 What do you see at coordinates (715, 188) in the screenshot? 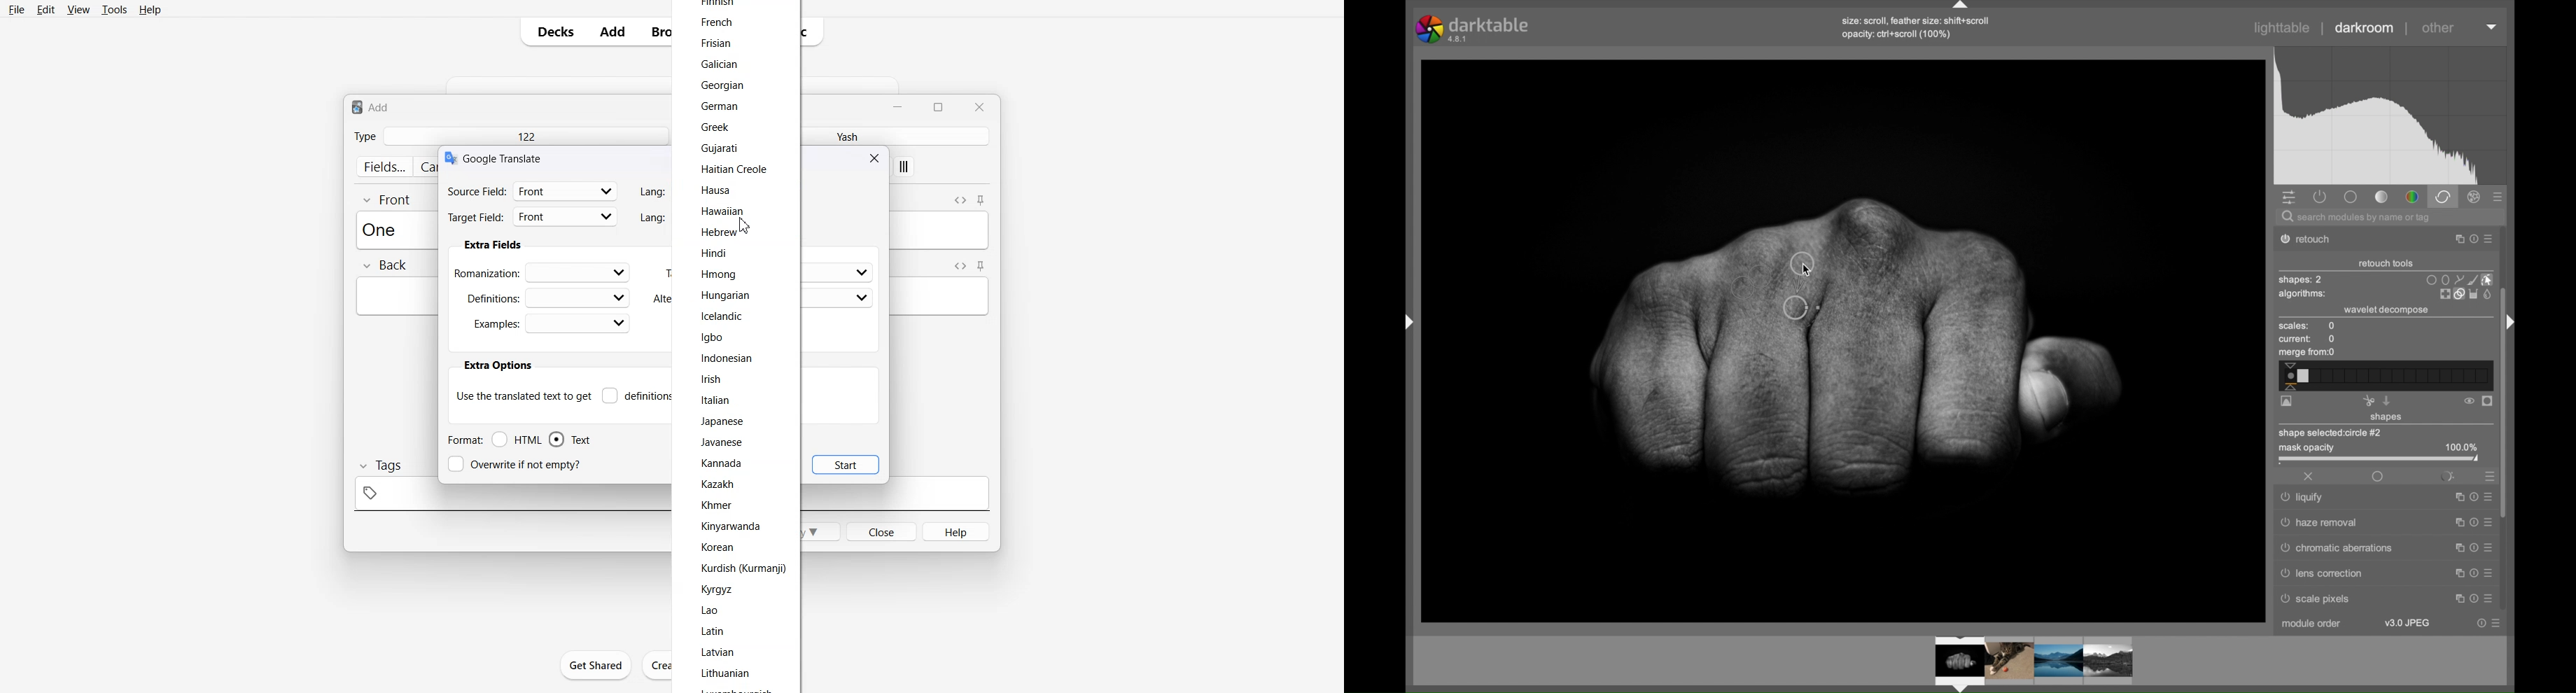
I see `Hausa` at bounding box center [715, 188].